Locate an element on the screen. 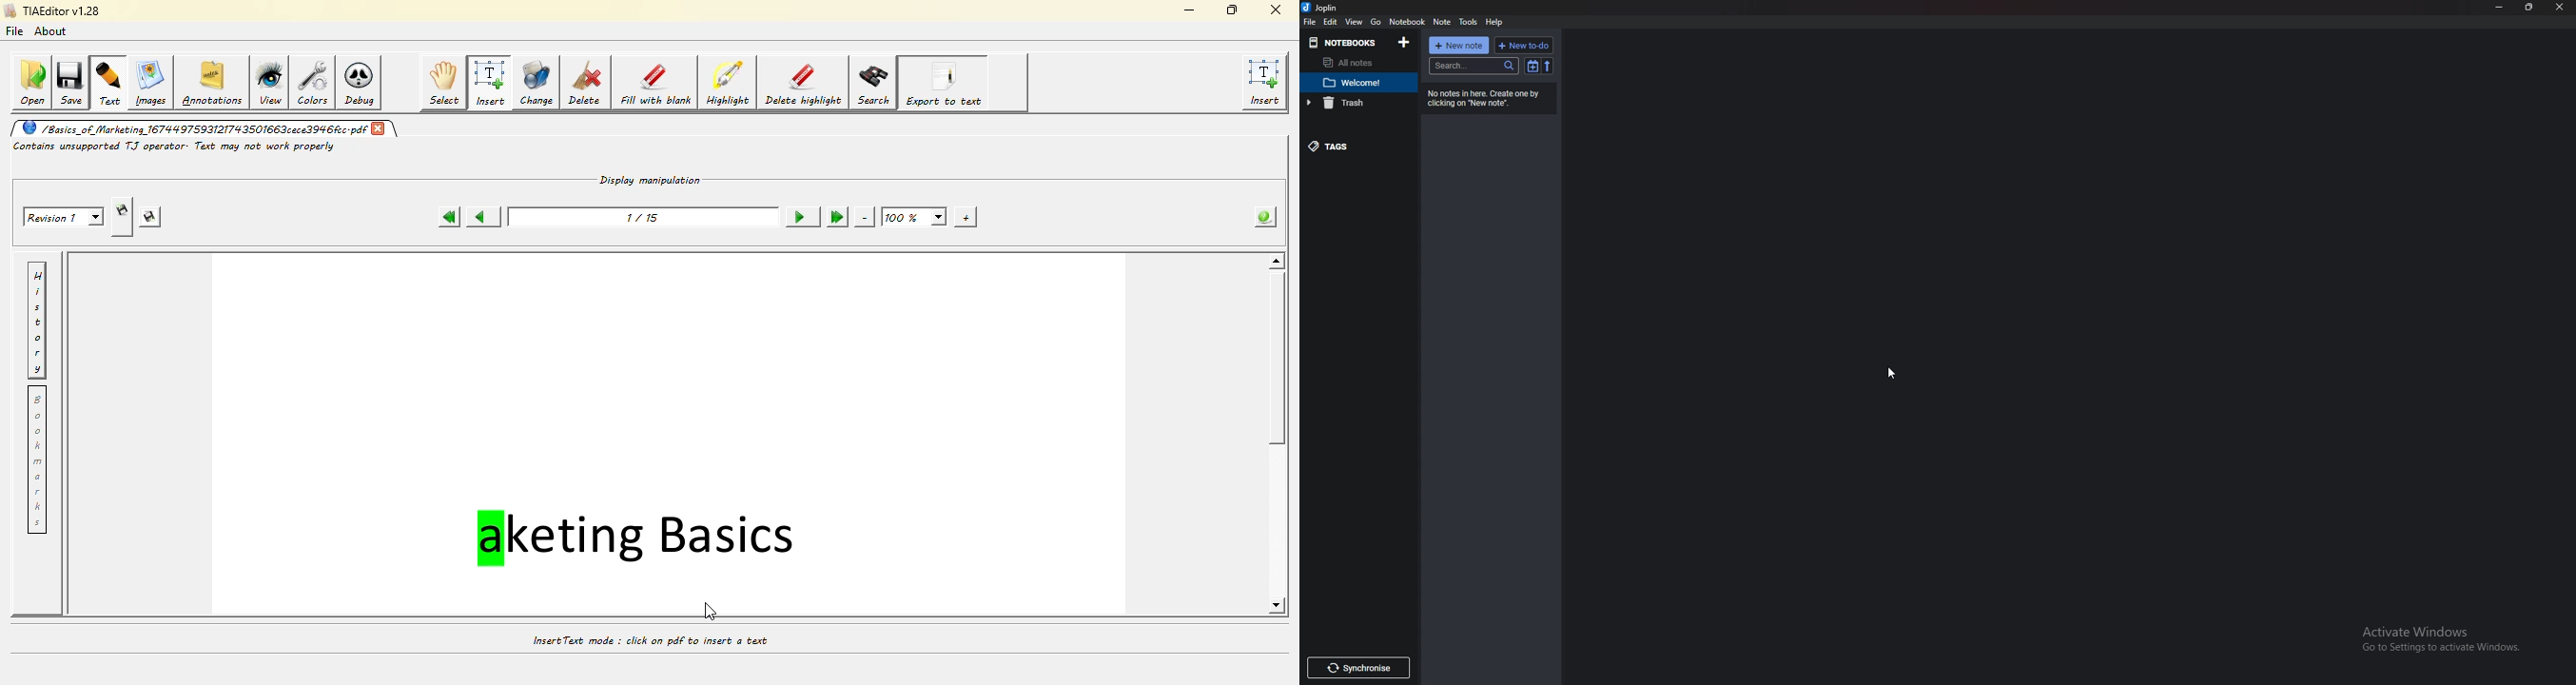  Toggle sort order is located at coordinates (1533, 67).